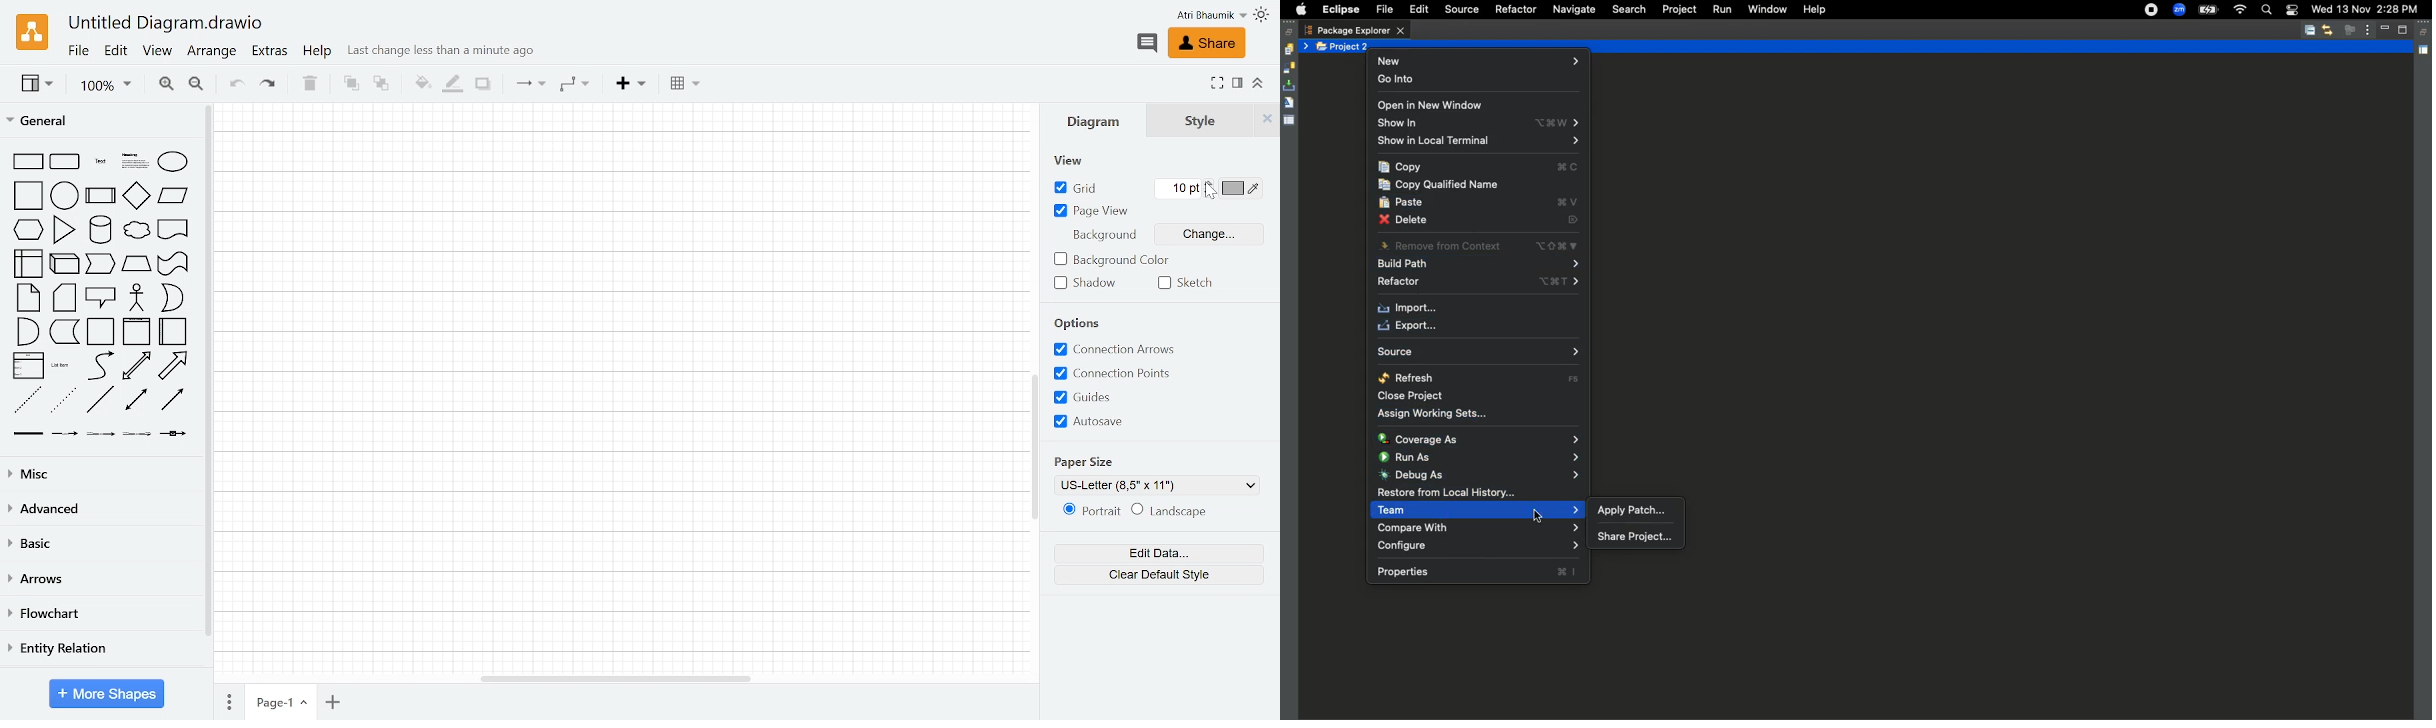  I want to click on Internet, so click(2239, 10).